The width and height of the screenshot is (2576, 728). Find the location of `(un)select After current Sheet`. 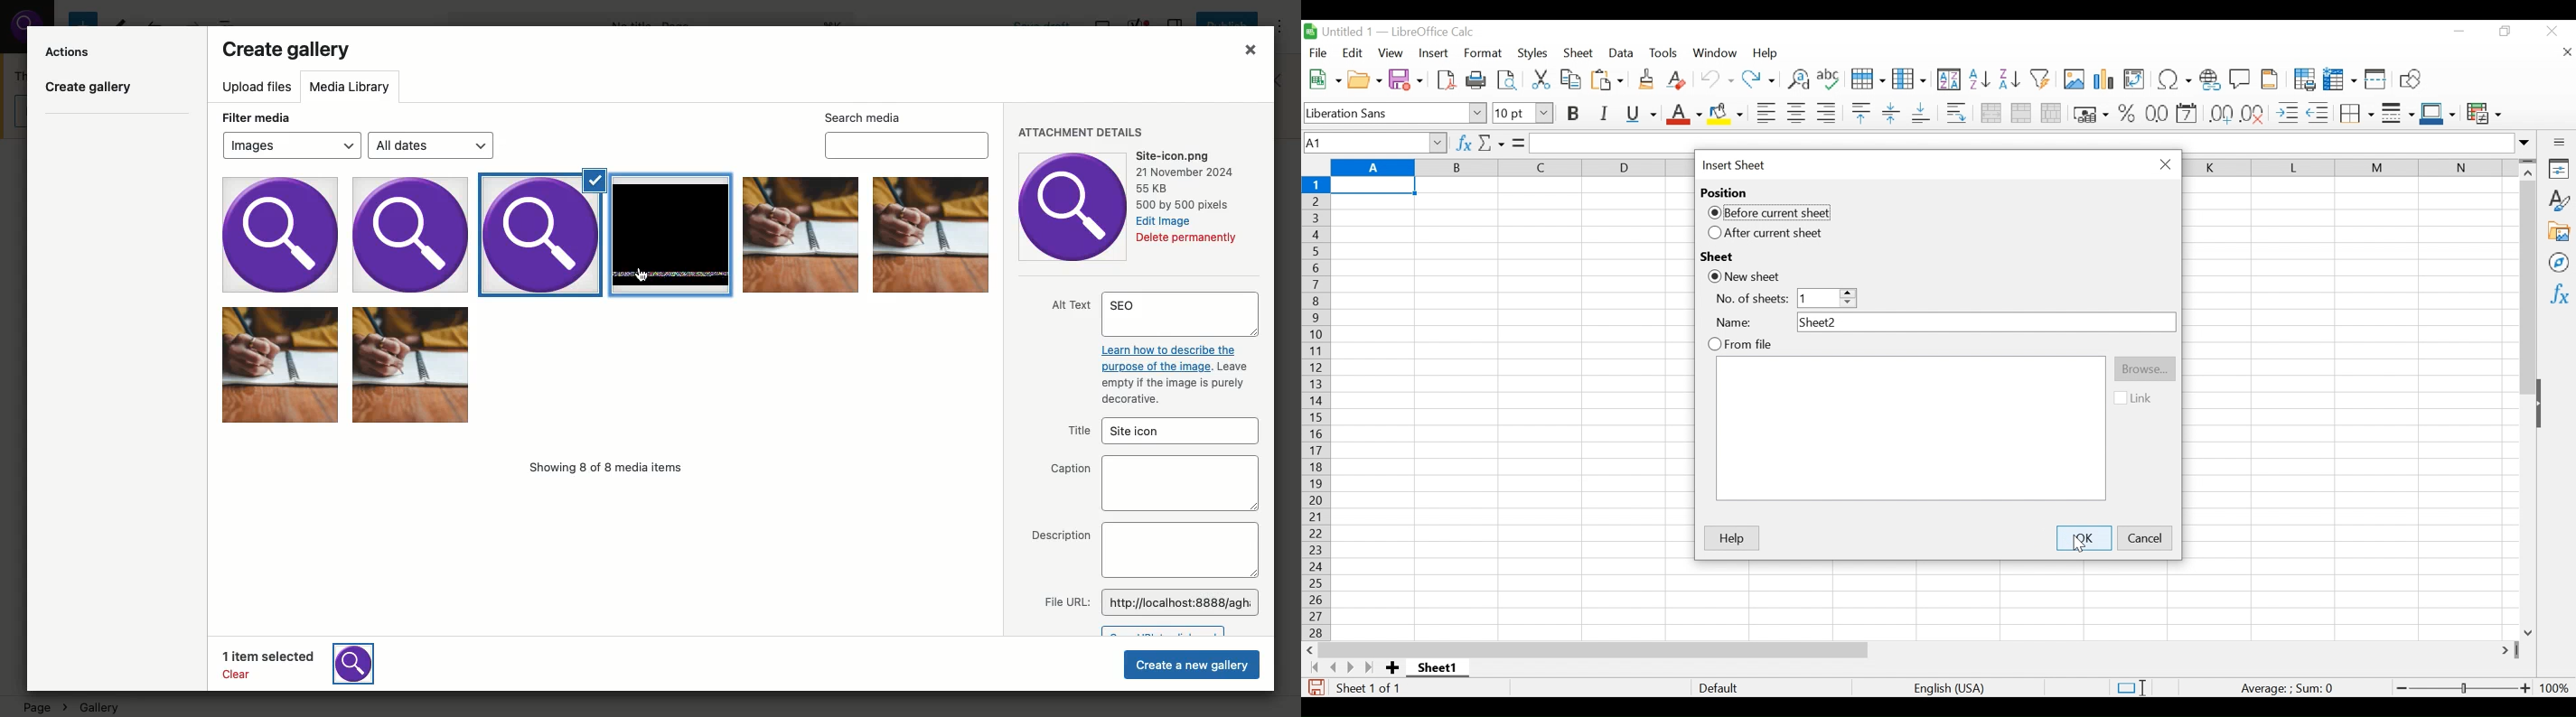

(un)select After current Sheet is located at coordinates (1768, 234).